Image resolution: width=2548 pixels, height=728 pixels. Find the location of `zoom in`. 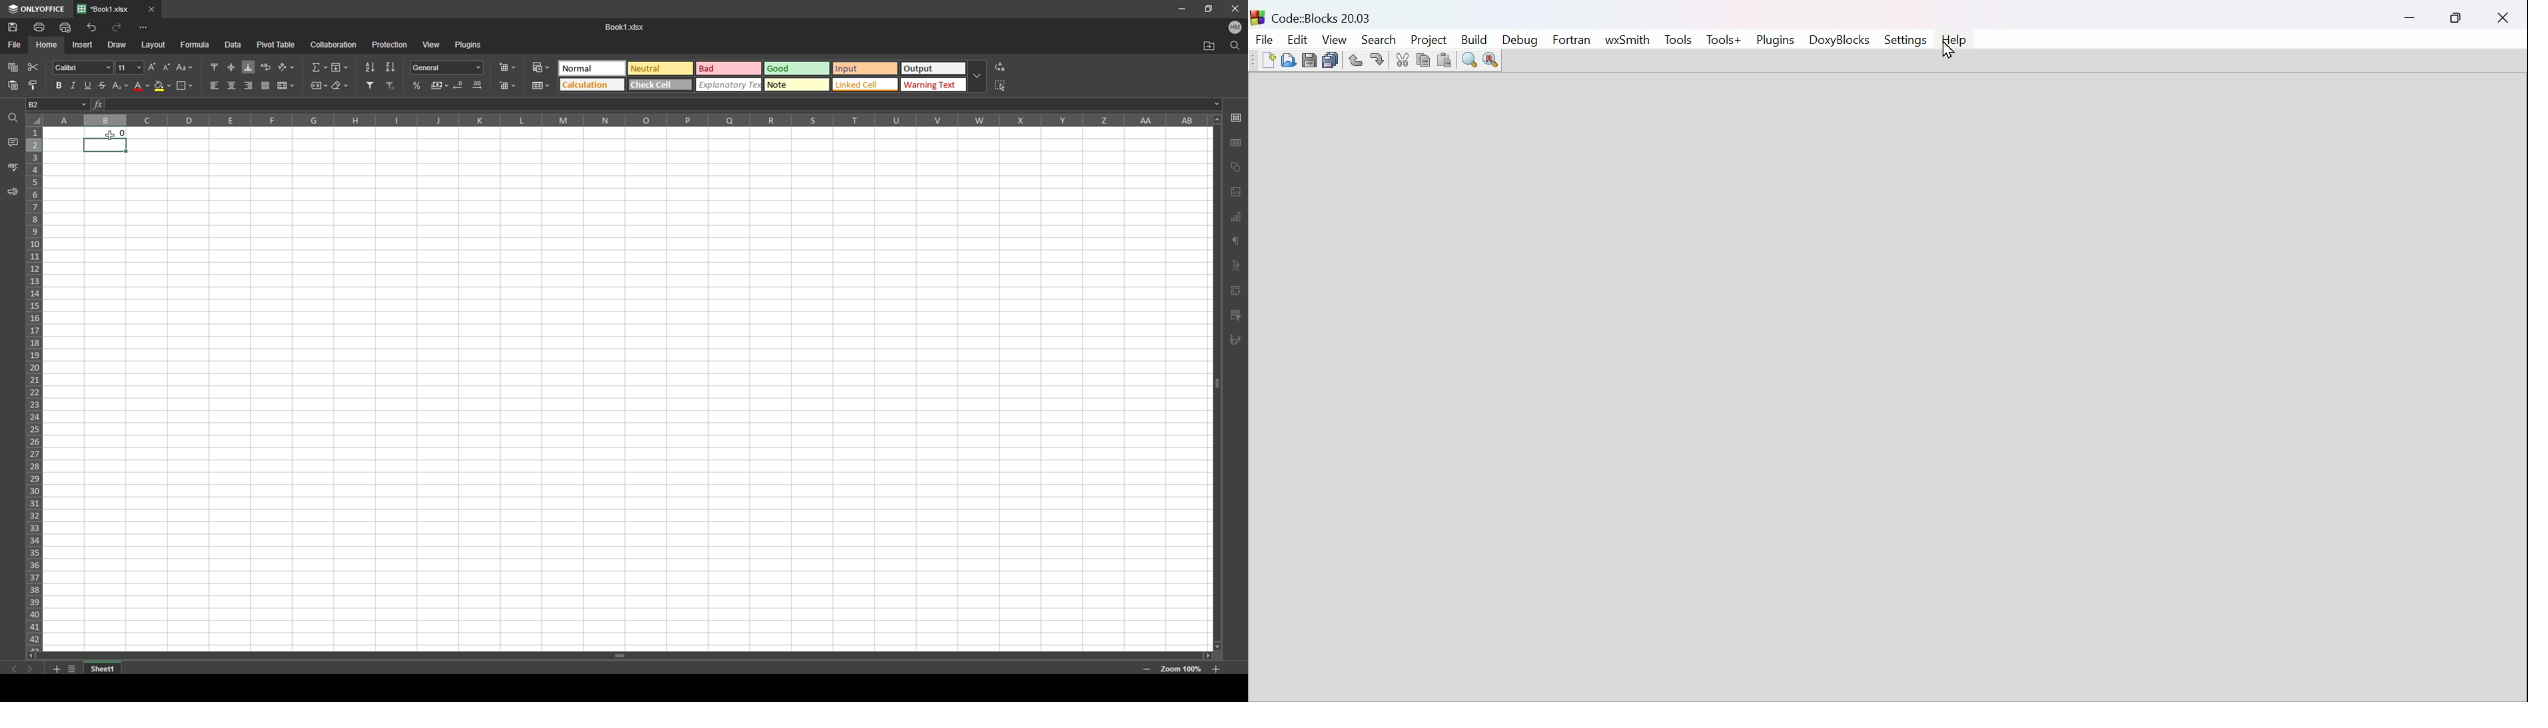

zoom in is located at coordinates (1216, 669).